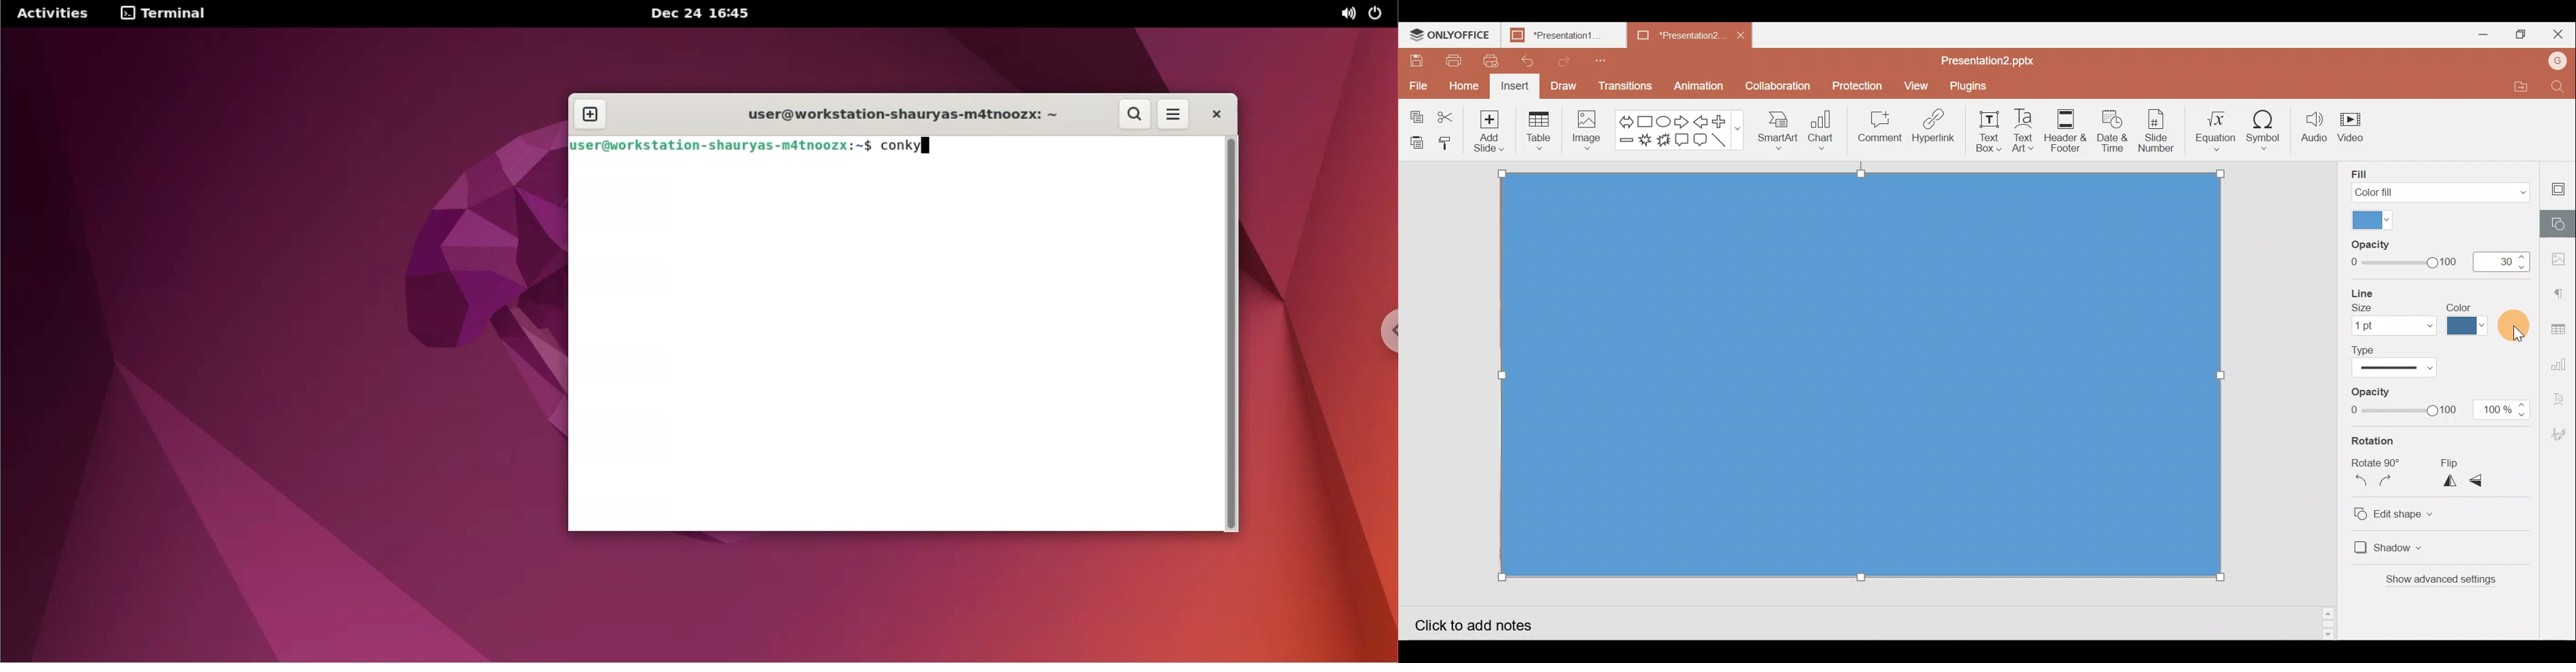  I want to click on Edit shape, so click(2406, 511).